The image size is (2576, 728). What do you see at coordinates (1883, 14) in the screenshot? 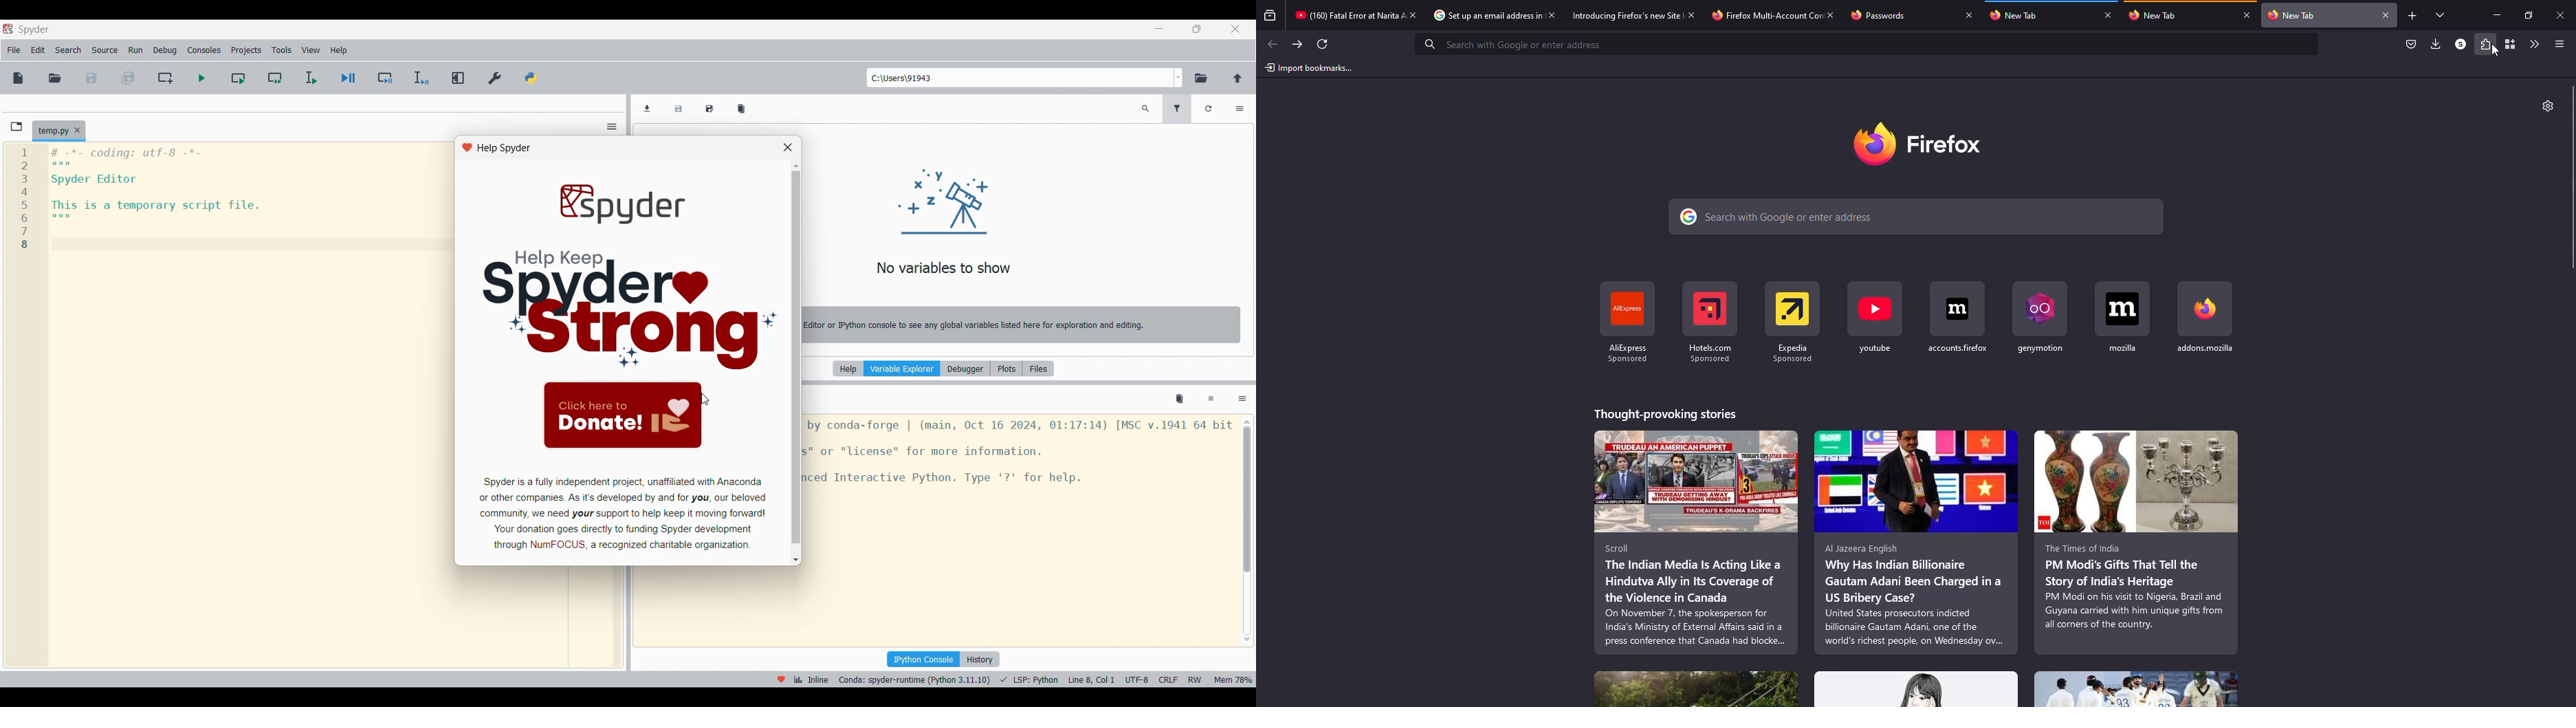
I see `tab` at bounding box center [1883, 14].